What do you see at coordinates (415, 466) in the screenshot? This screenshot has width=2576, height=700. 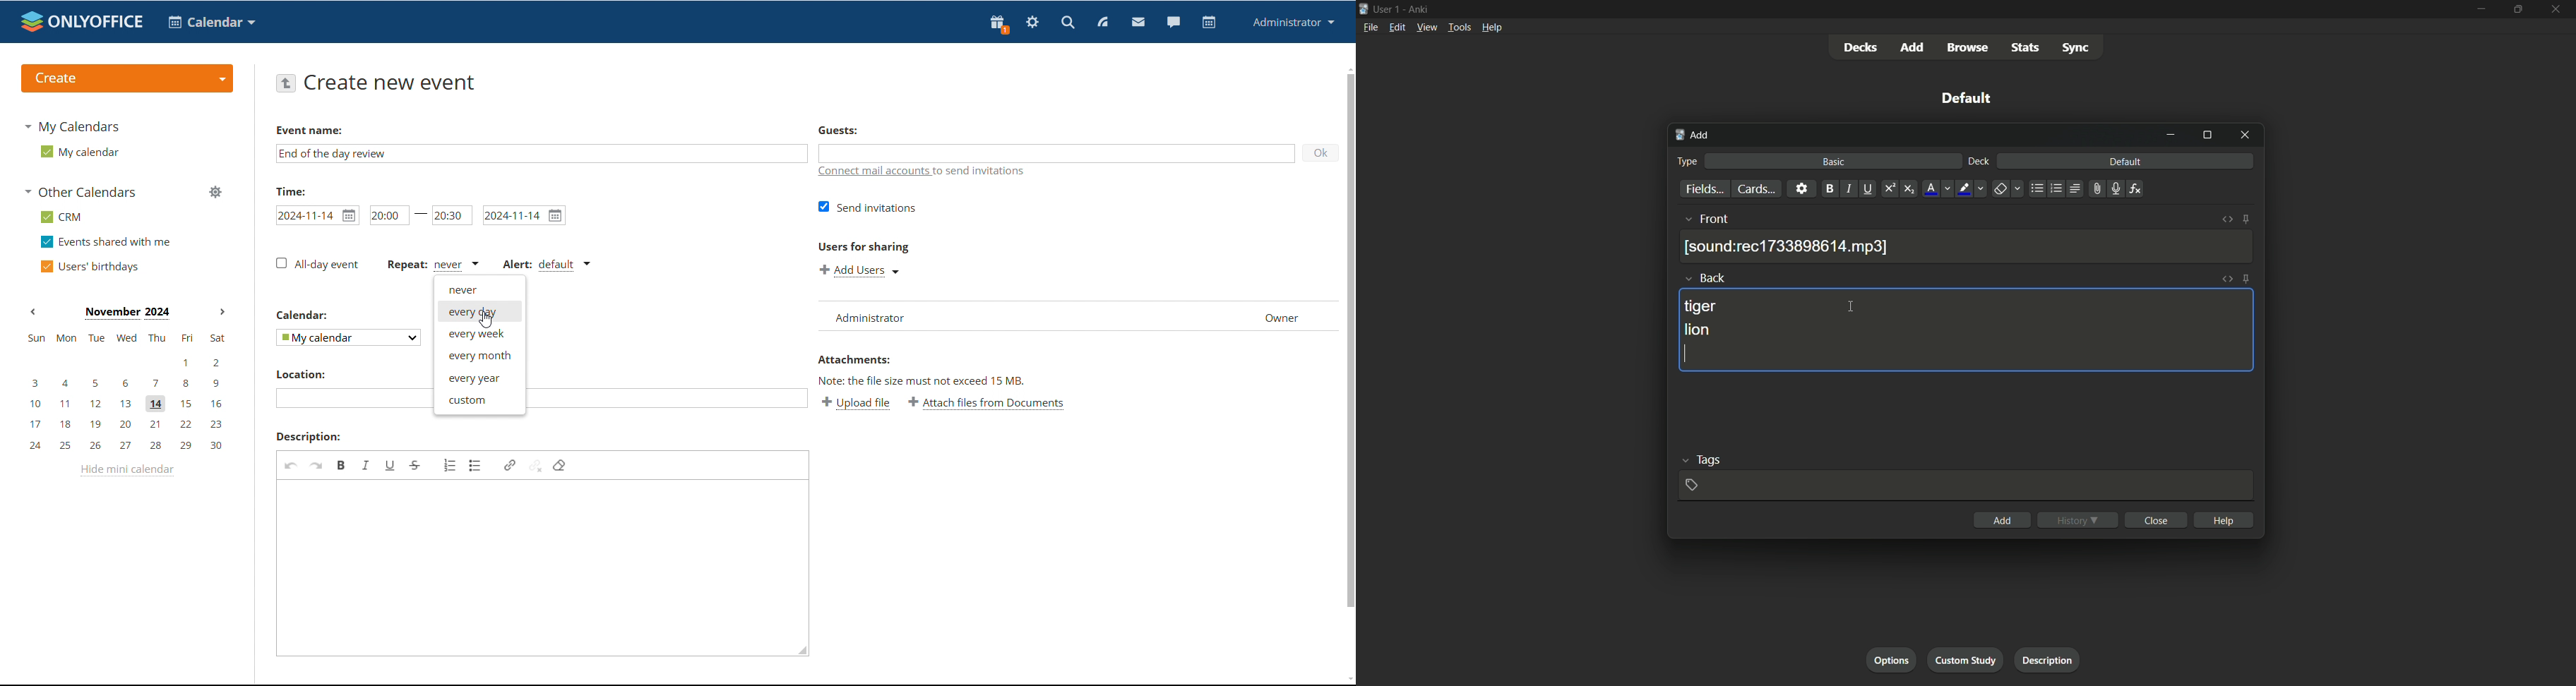 I see `strikethrough` at bounding box center [415, 466].